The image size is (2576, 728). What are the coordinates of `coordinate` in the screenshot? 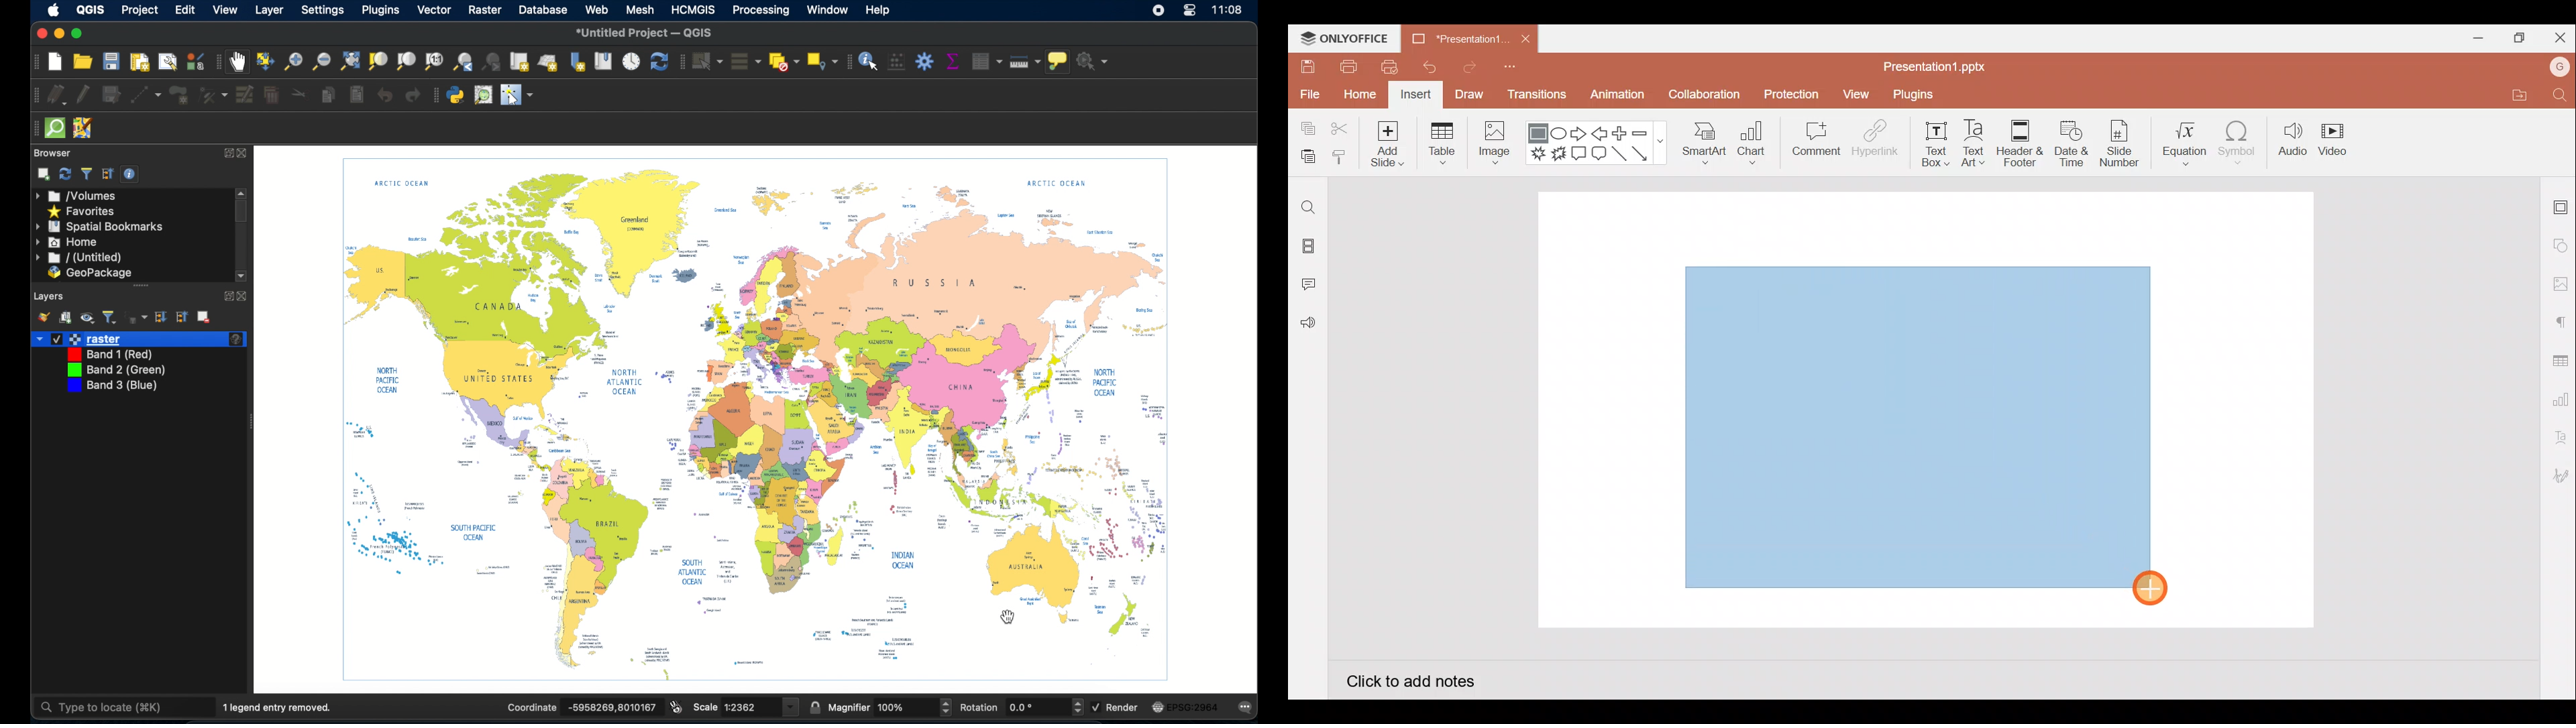 It's located at (609, 707).